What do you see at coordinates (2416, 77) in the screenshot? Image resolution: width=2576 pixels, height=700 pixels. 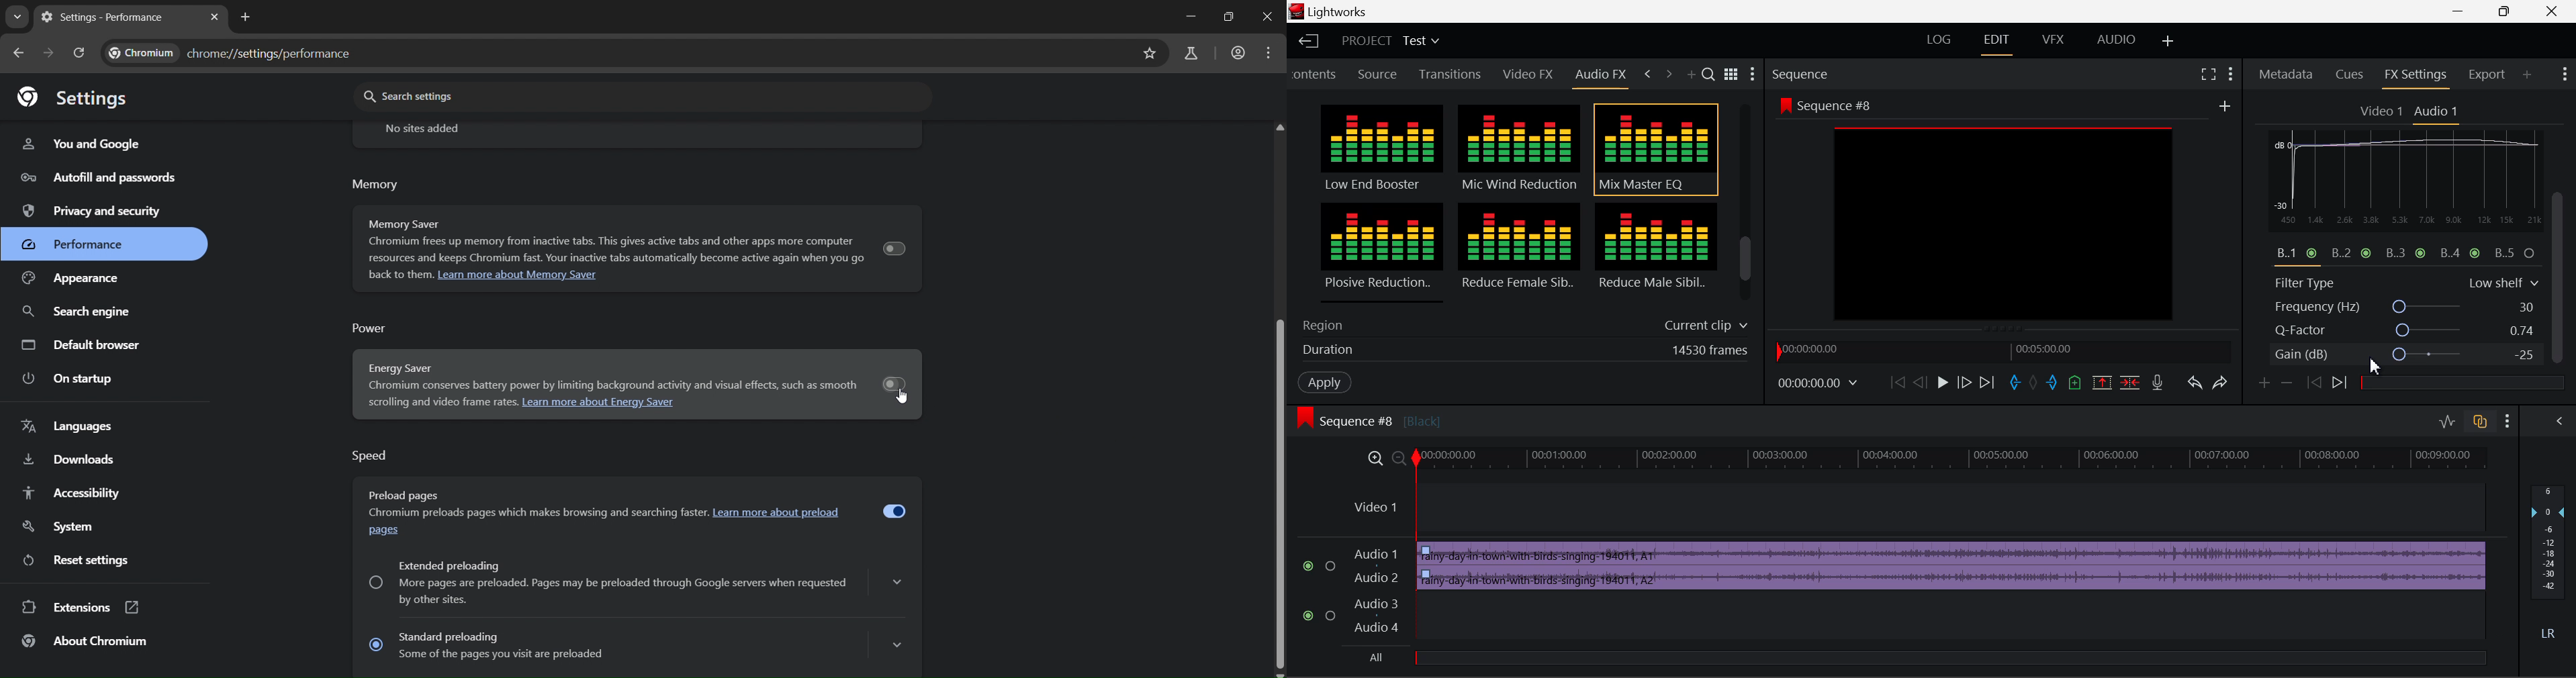 I see `FX Settings Open` at bounding box center [2416, 77].